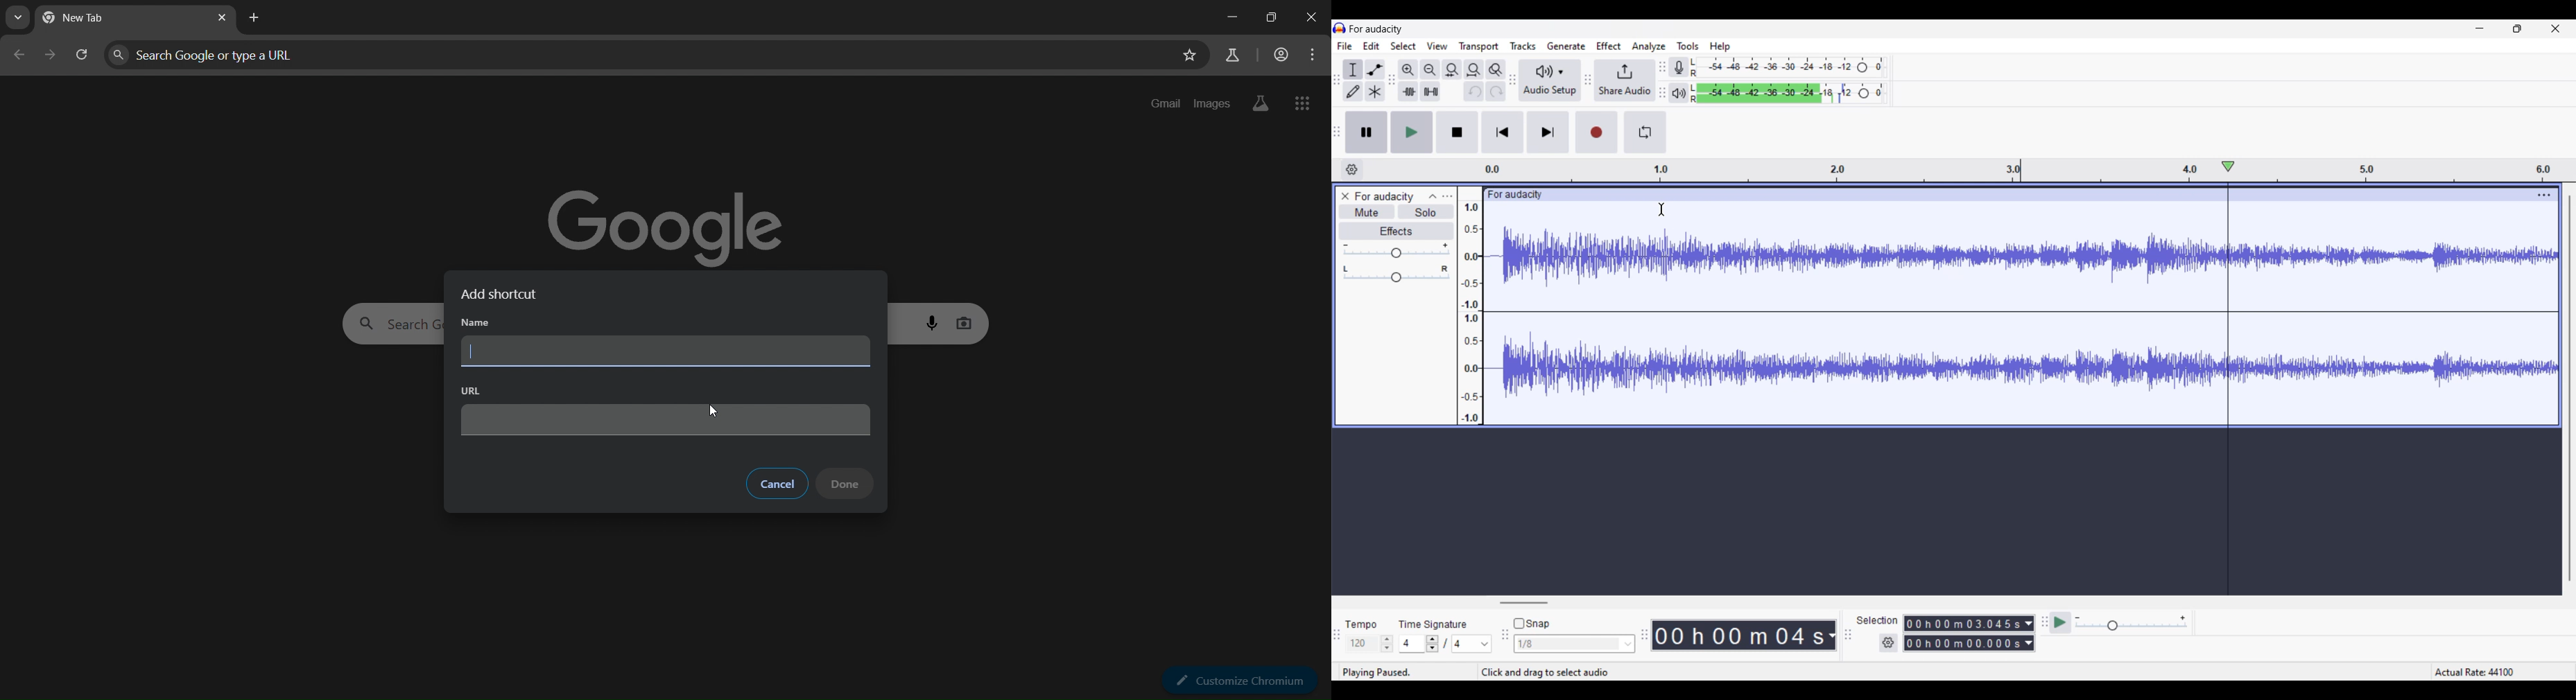 Image resolution: width=2576 pixels, height=700 pixels. What do you see at coordinates (83, 58) in the screenshot?
I see `reload page` at bounding box center [83, 58].